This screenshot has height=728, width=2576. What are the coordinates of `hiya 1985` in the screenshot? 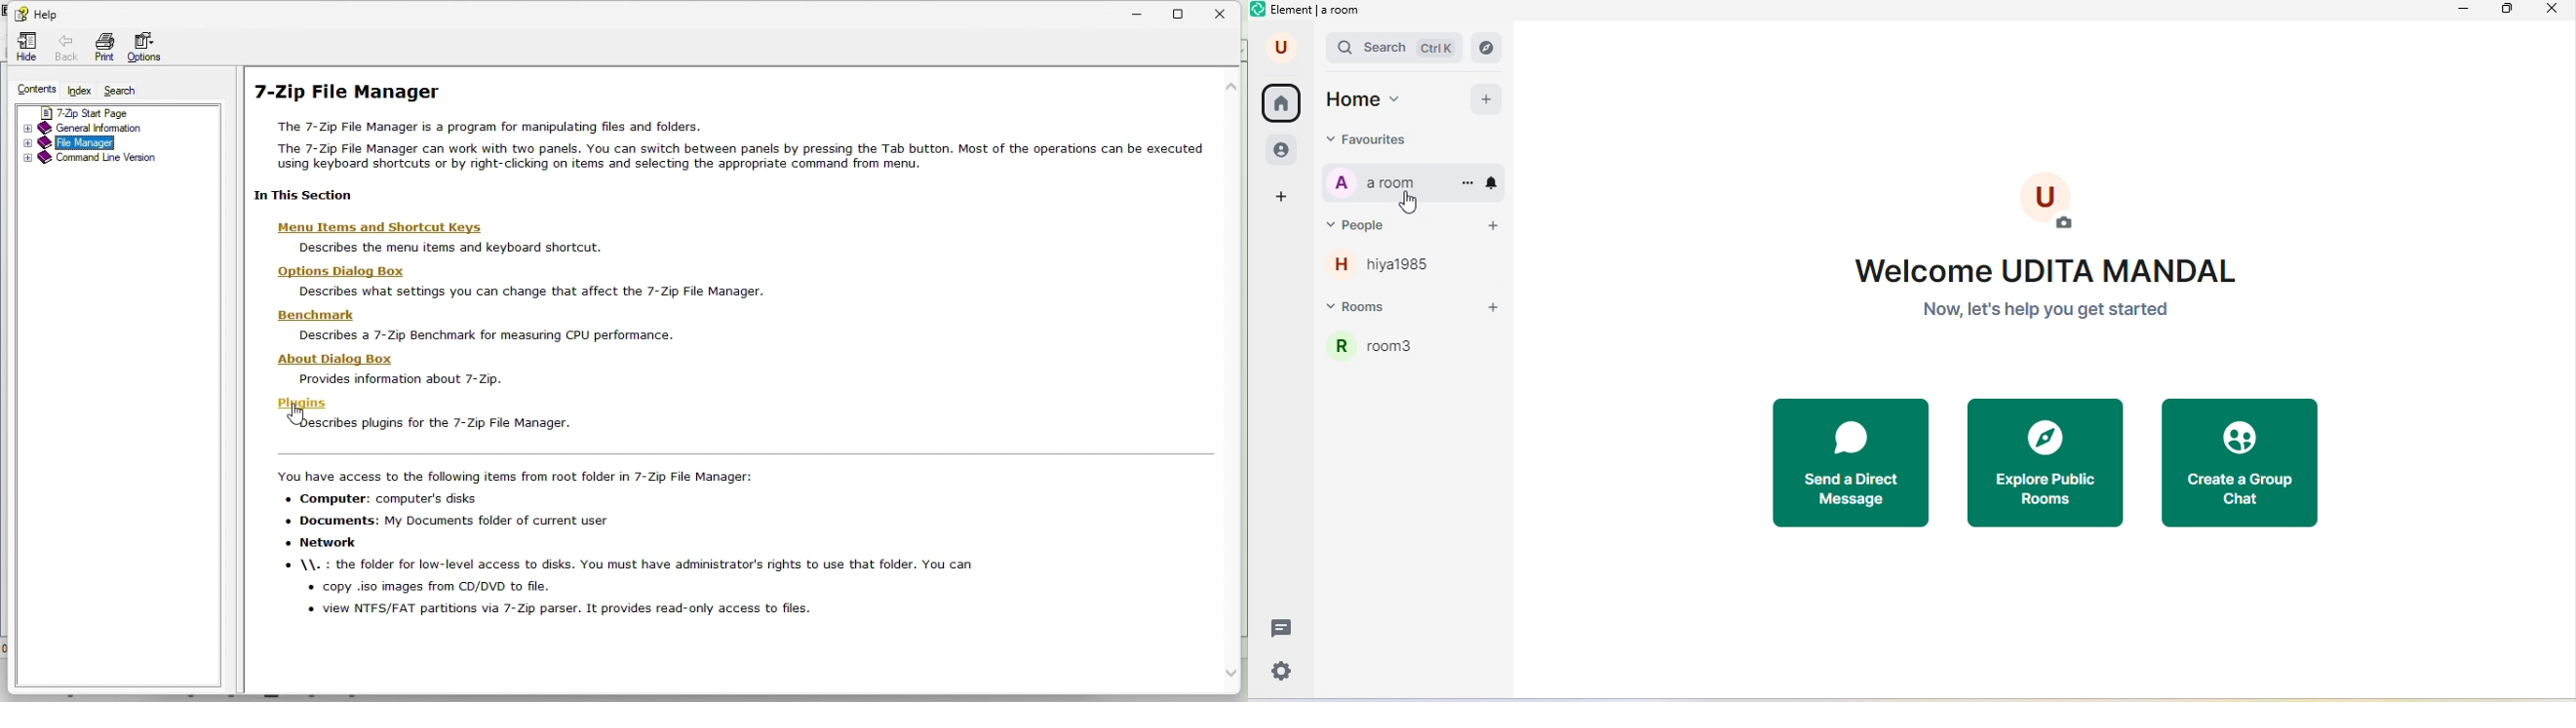 It's located at (1393, 269).